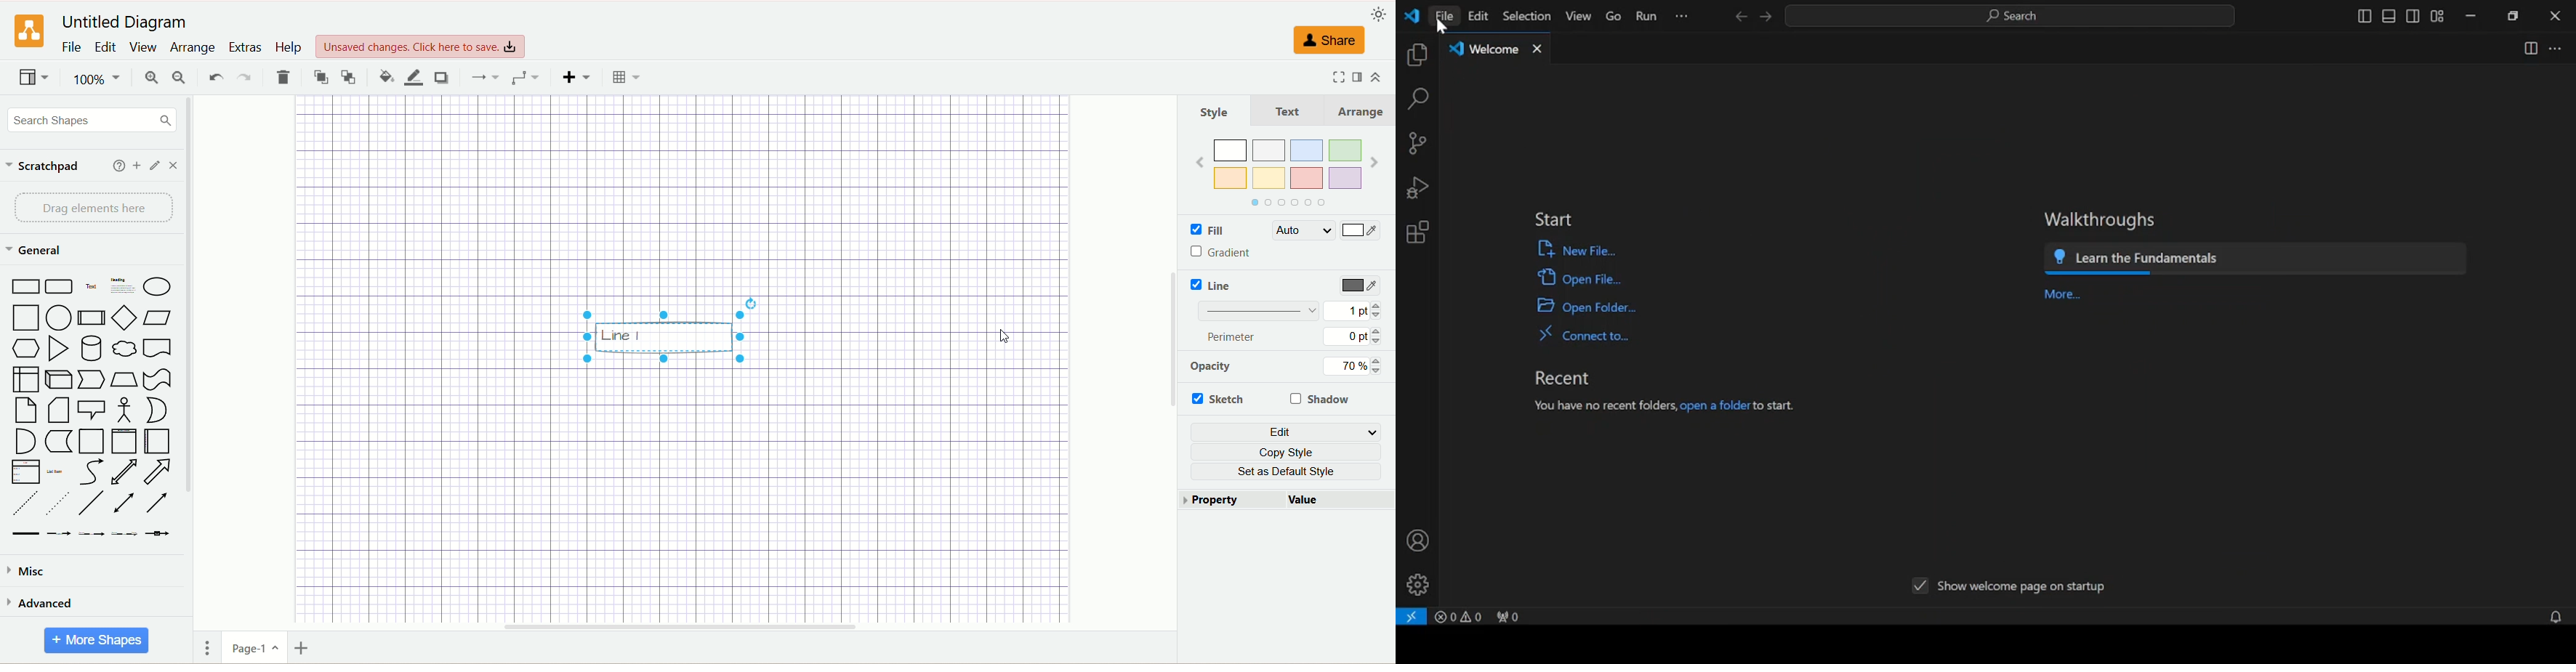 This screenshot has height=672, width=2576. Describe the element at coordinates (25, 472) in the screenshot. I see `List` at that location.